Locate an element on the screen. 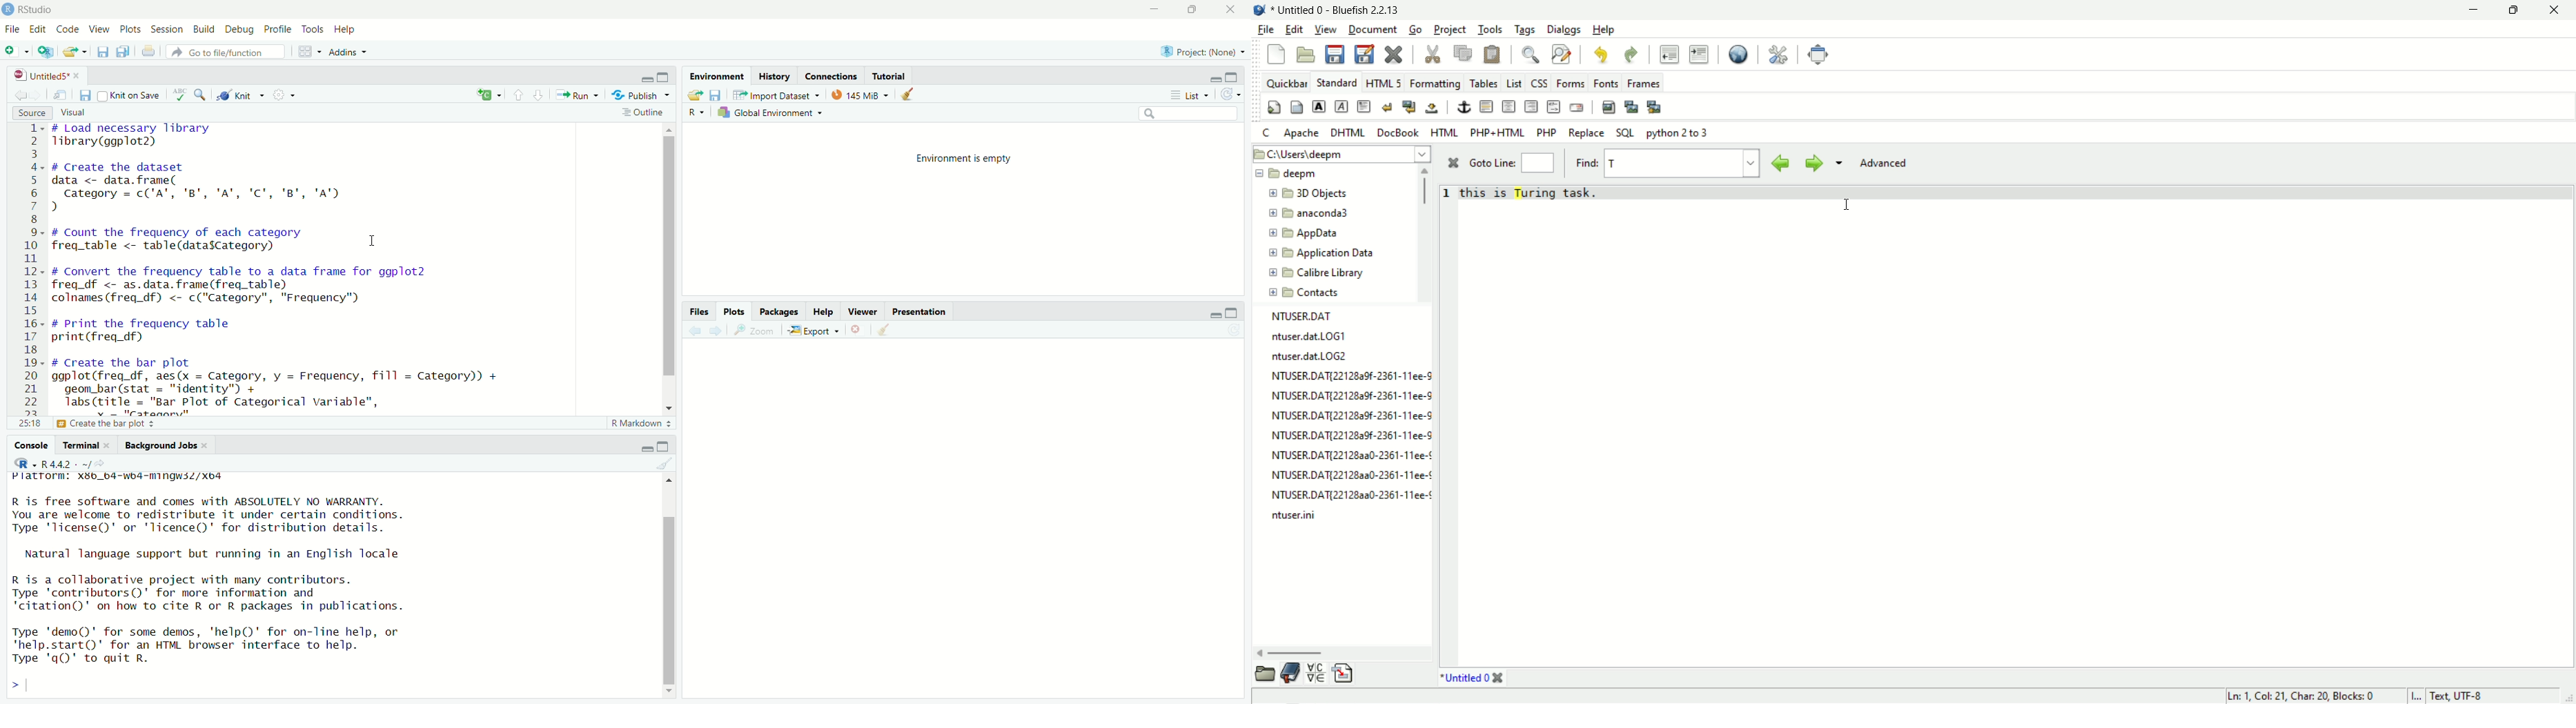  Publish is located at coordinates (642, 95).